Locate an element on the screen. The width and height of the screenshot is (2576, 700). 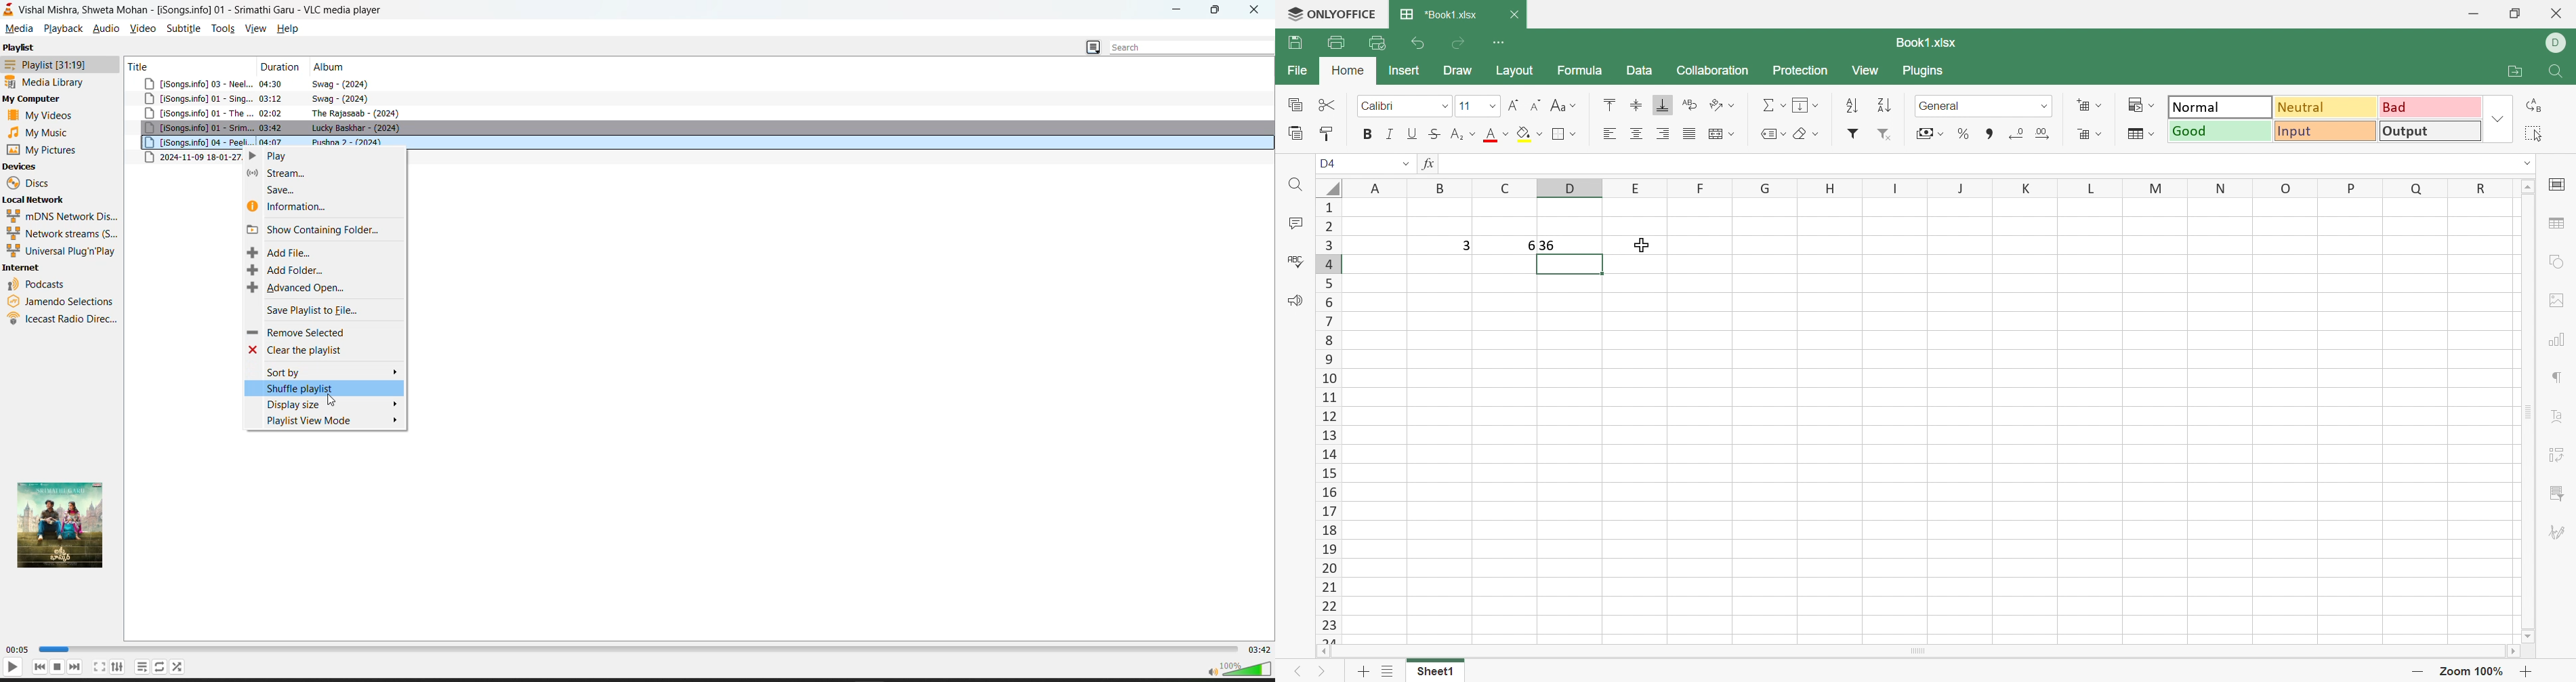
Subscript is located at coordinates (1464, 136).